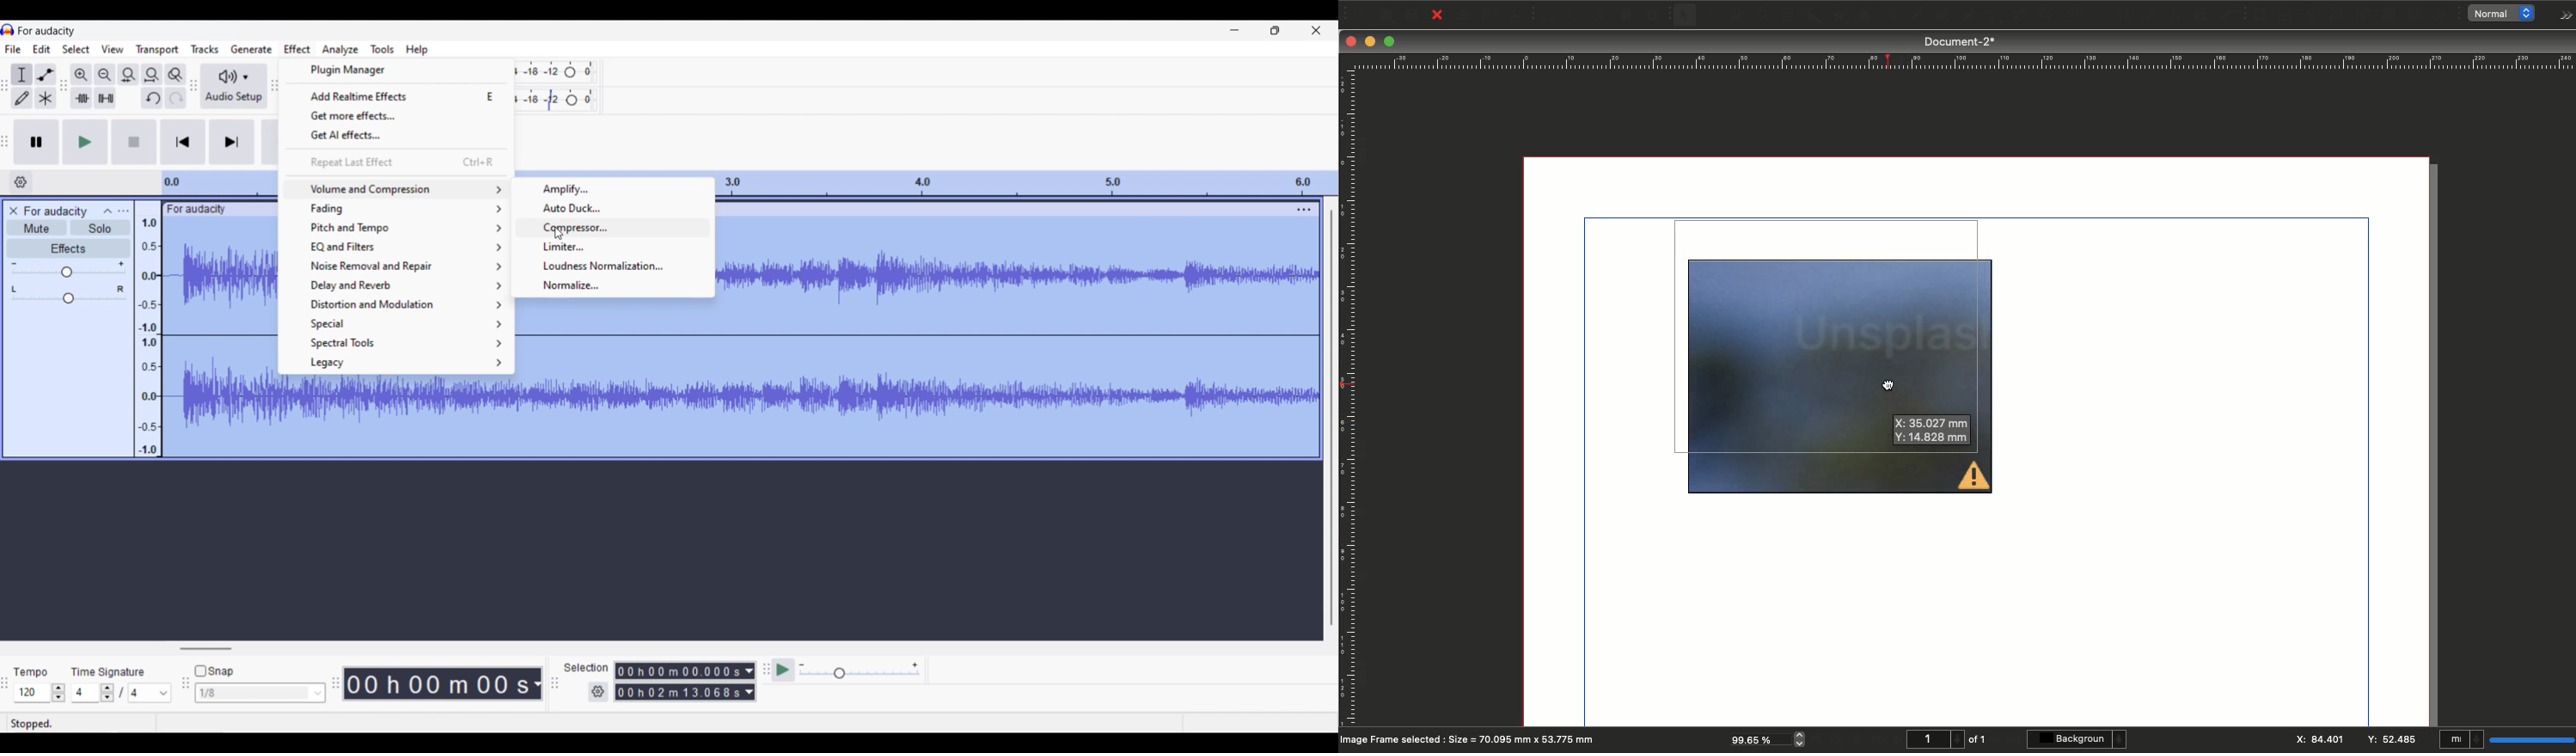 The width and height of the screenshot is (2576, 756). Describe the element at coordinates (395, 208) in the screenshot. I see `Fading` at that location.